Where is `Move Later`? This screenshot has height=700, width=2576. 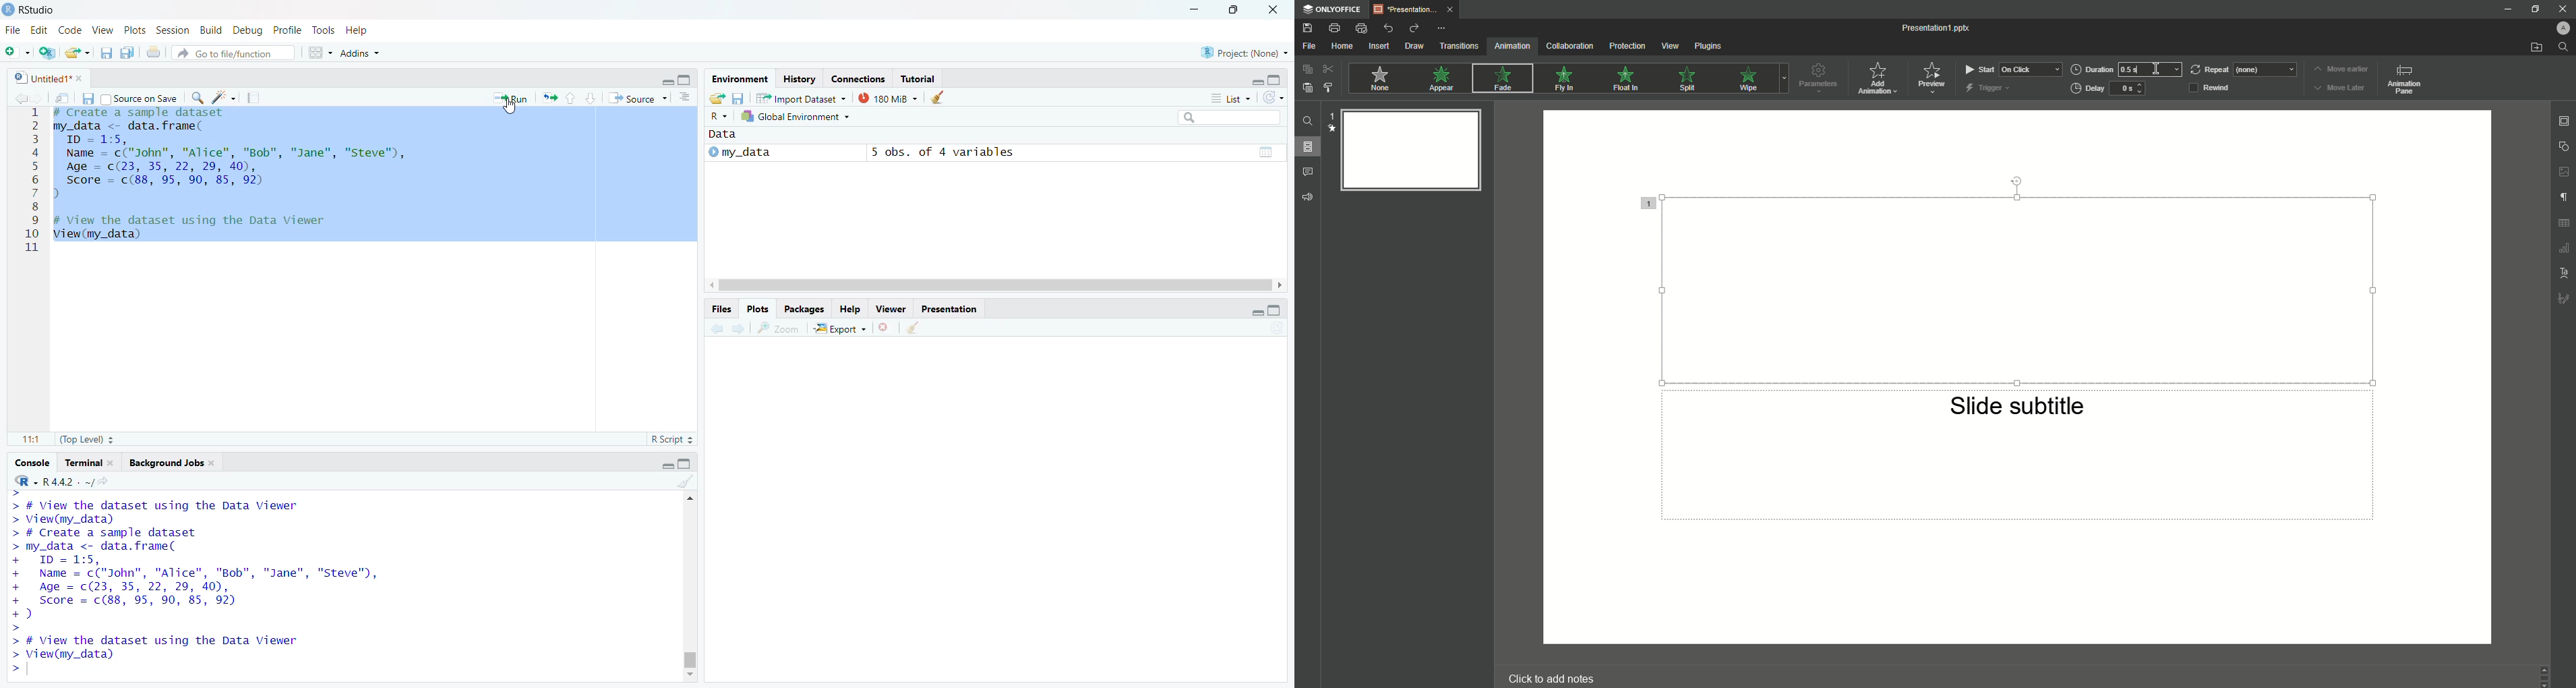
Move Later is located at coordinates (2343, 88).